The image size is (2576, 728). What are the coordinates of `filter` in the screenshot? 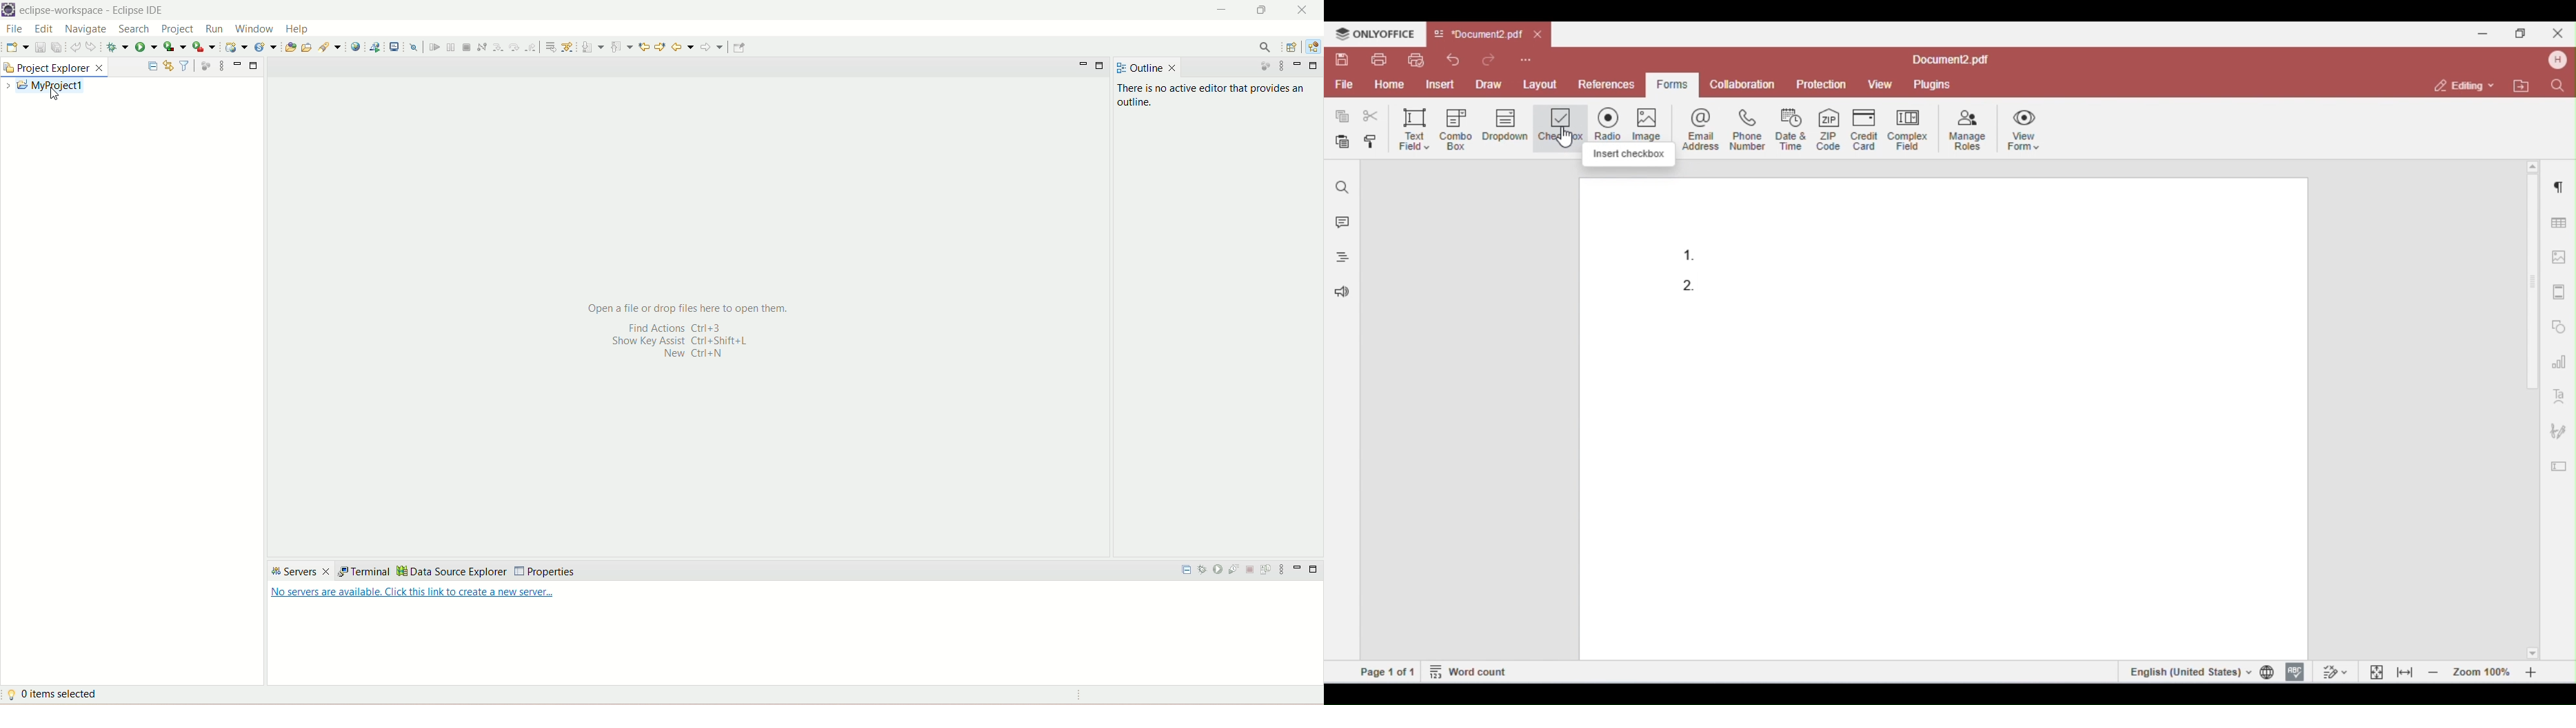 It's located at (183, 66).